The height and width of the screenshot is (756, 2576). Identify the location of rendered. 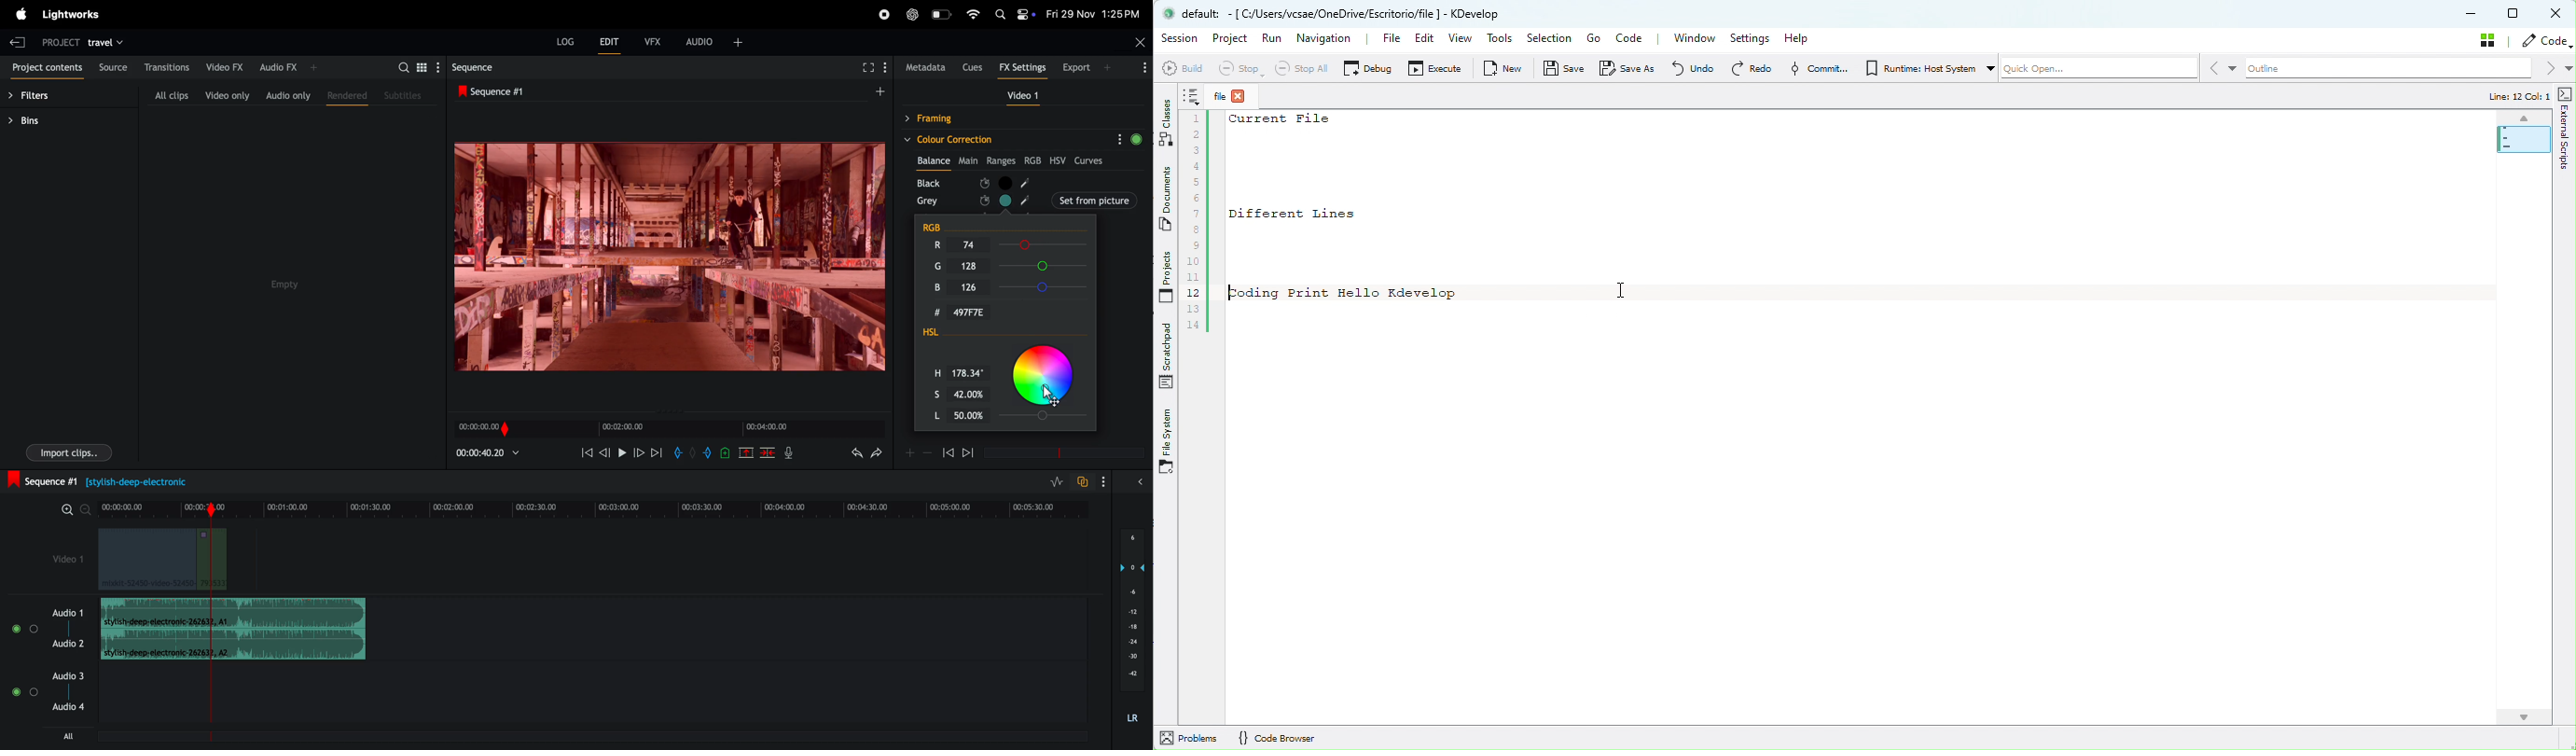
(347, 96).